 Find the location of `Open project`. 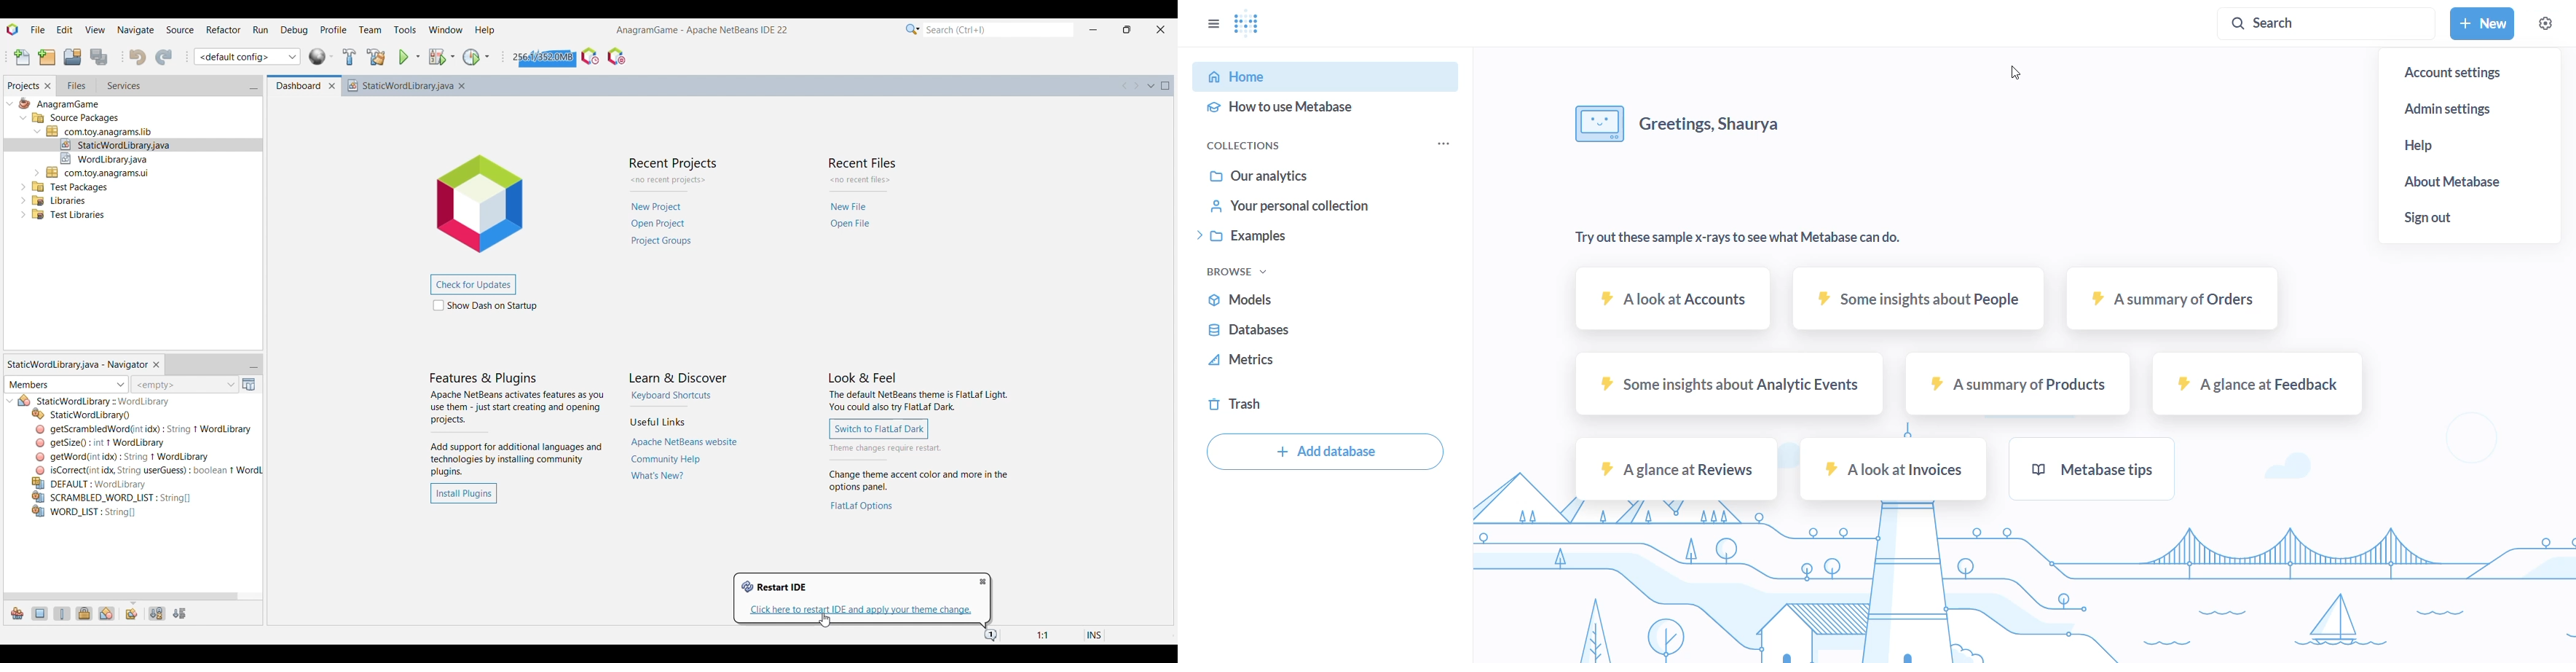

Open project is located at coordinates (72, 56).